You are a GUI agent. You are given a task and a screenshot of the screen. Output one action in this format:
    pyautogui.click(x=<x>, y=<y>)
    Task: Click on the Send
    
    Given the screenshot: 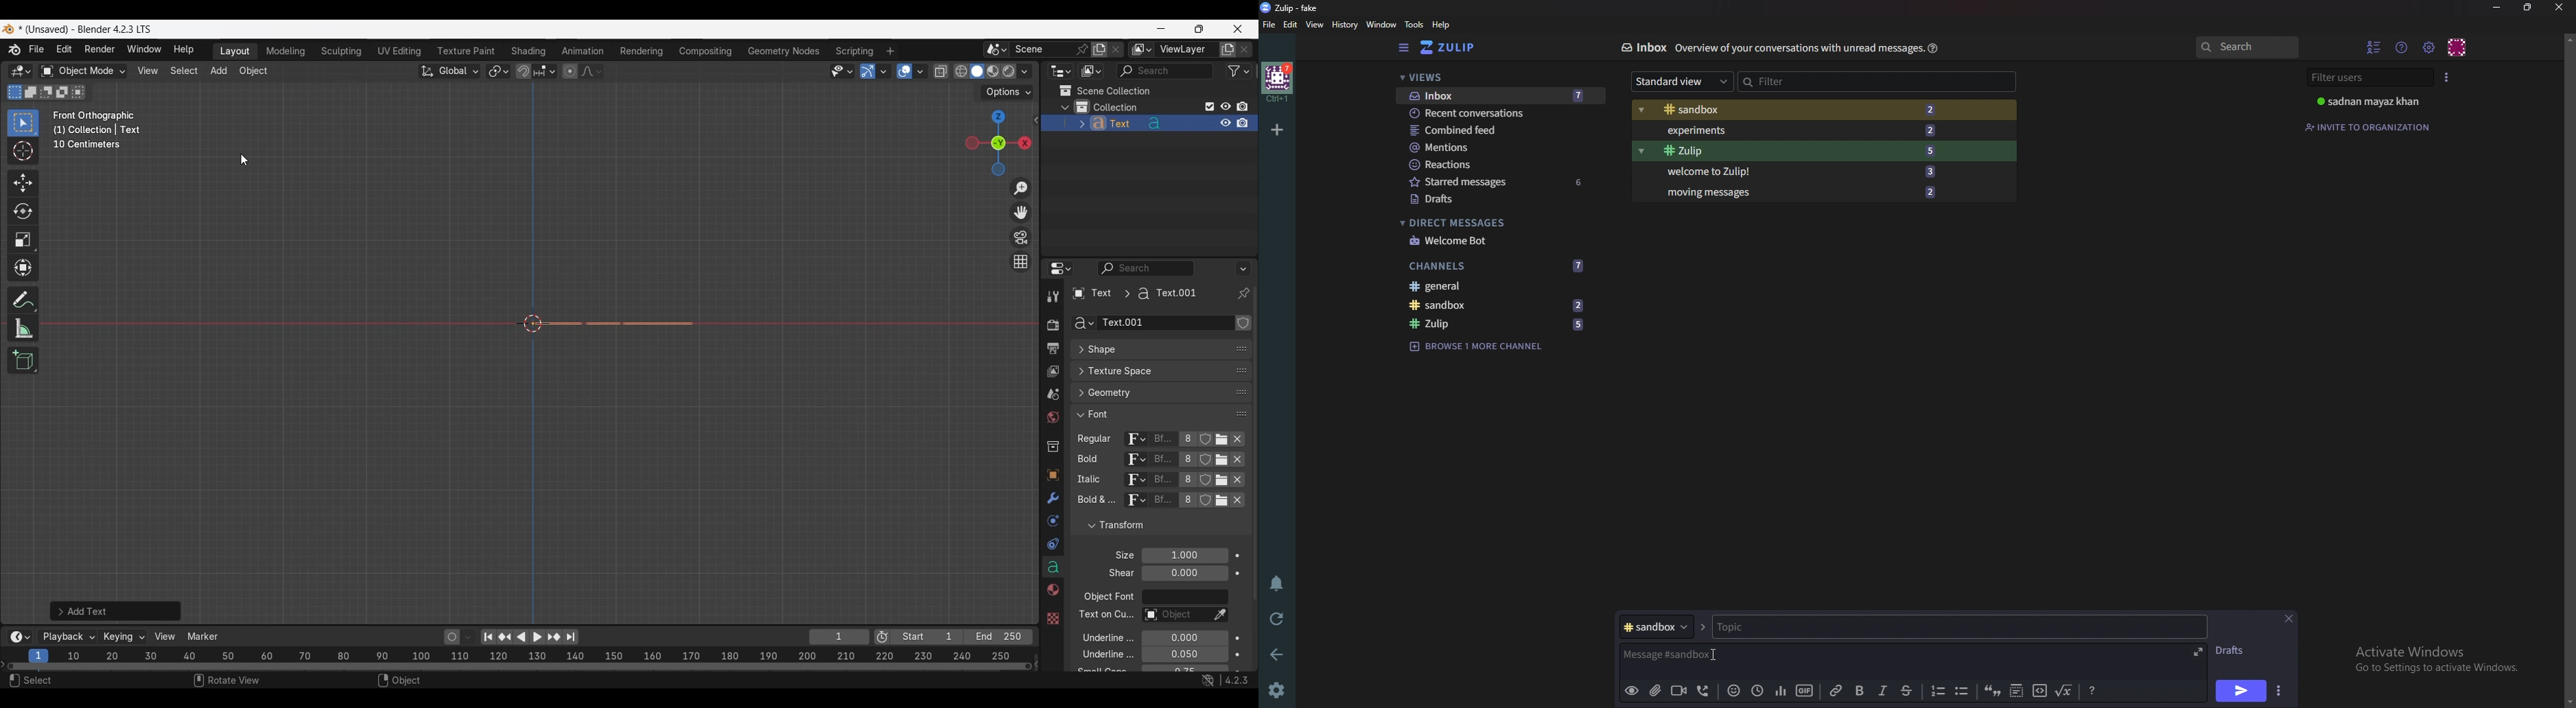 What is the action you would take?
    pyautogui.click(x=2241, y=691)
    